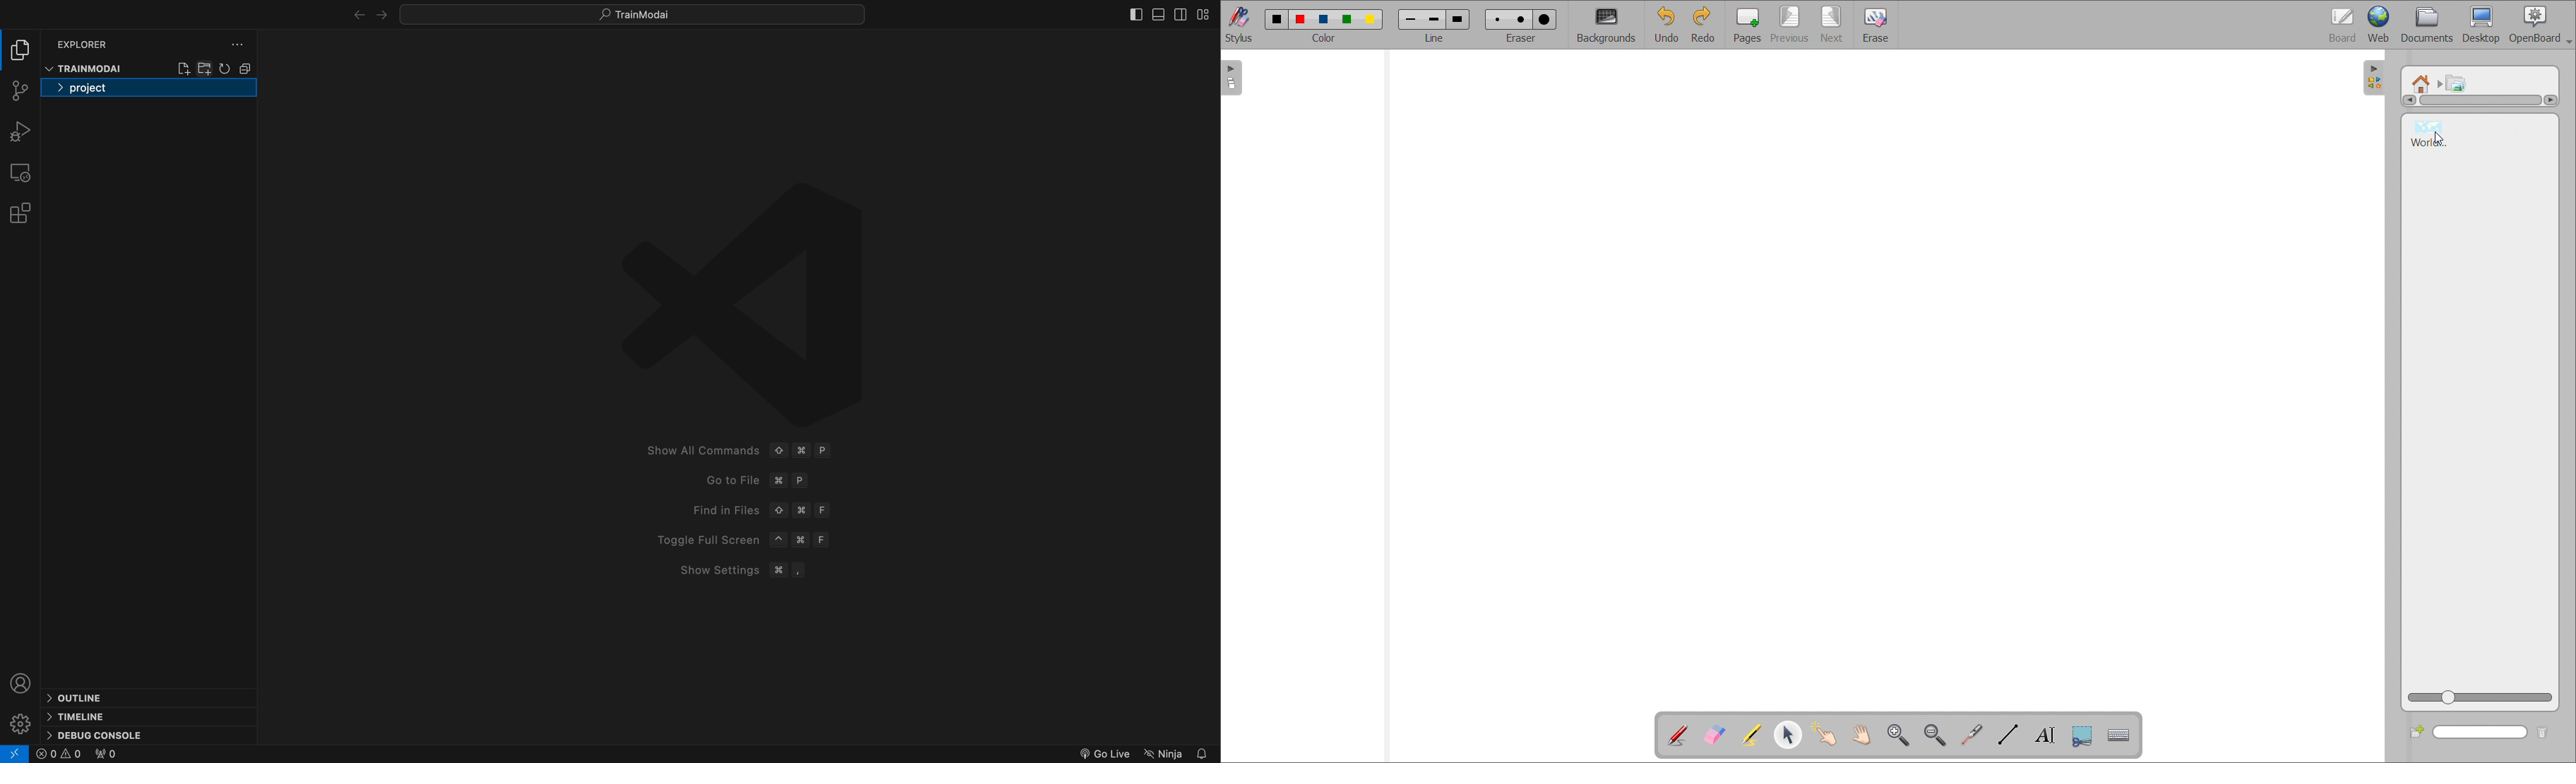  What do you see at coordinates (15, 753) in the screenshot?
I see `error logs` at bounding box center [15, 753].